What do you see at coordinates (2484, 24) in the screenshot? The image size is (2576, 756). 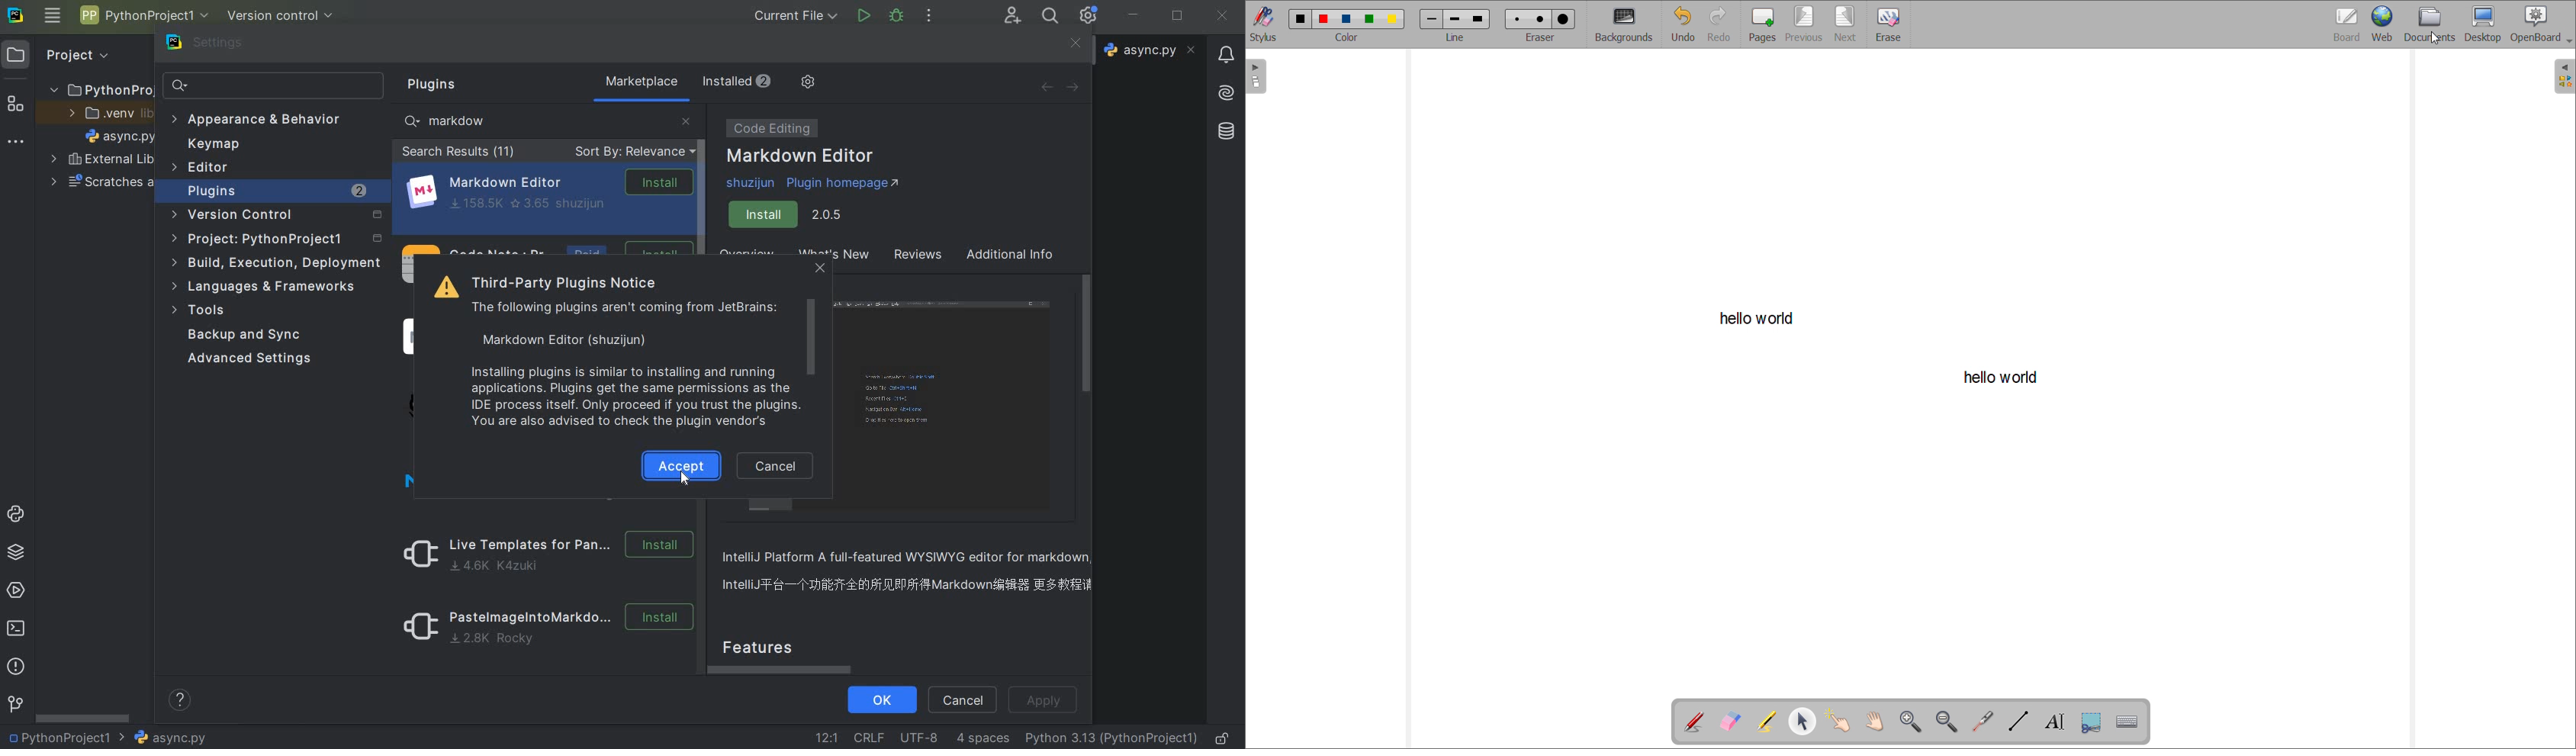 I see `desktop` at bounding box center [2484, 24].